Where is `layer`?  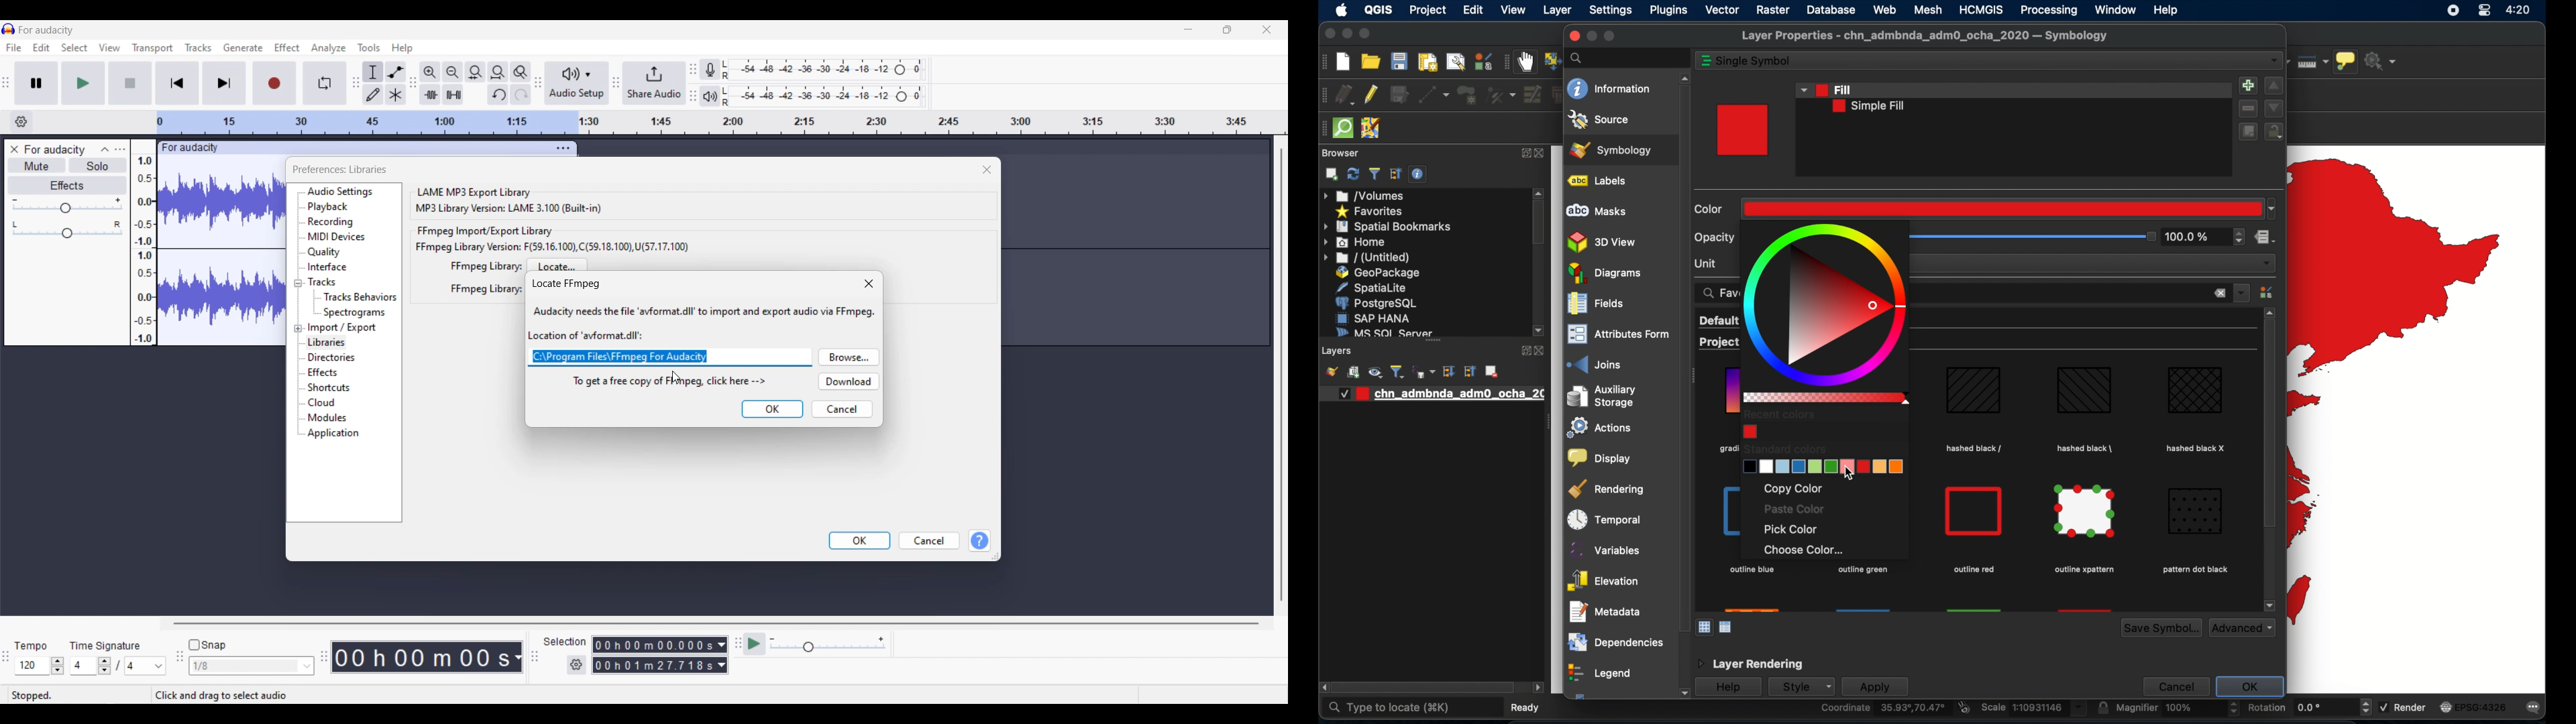 layer is located at coordinates (1558, 11).